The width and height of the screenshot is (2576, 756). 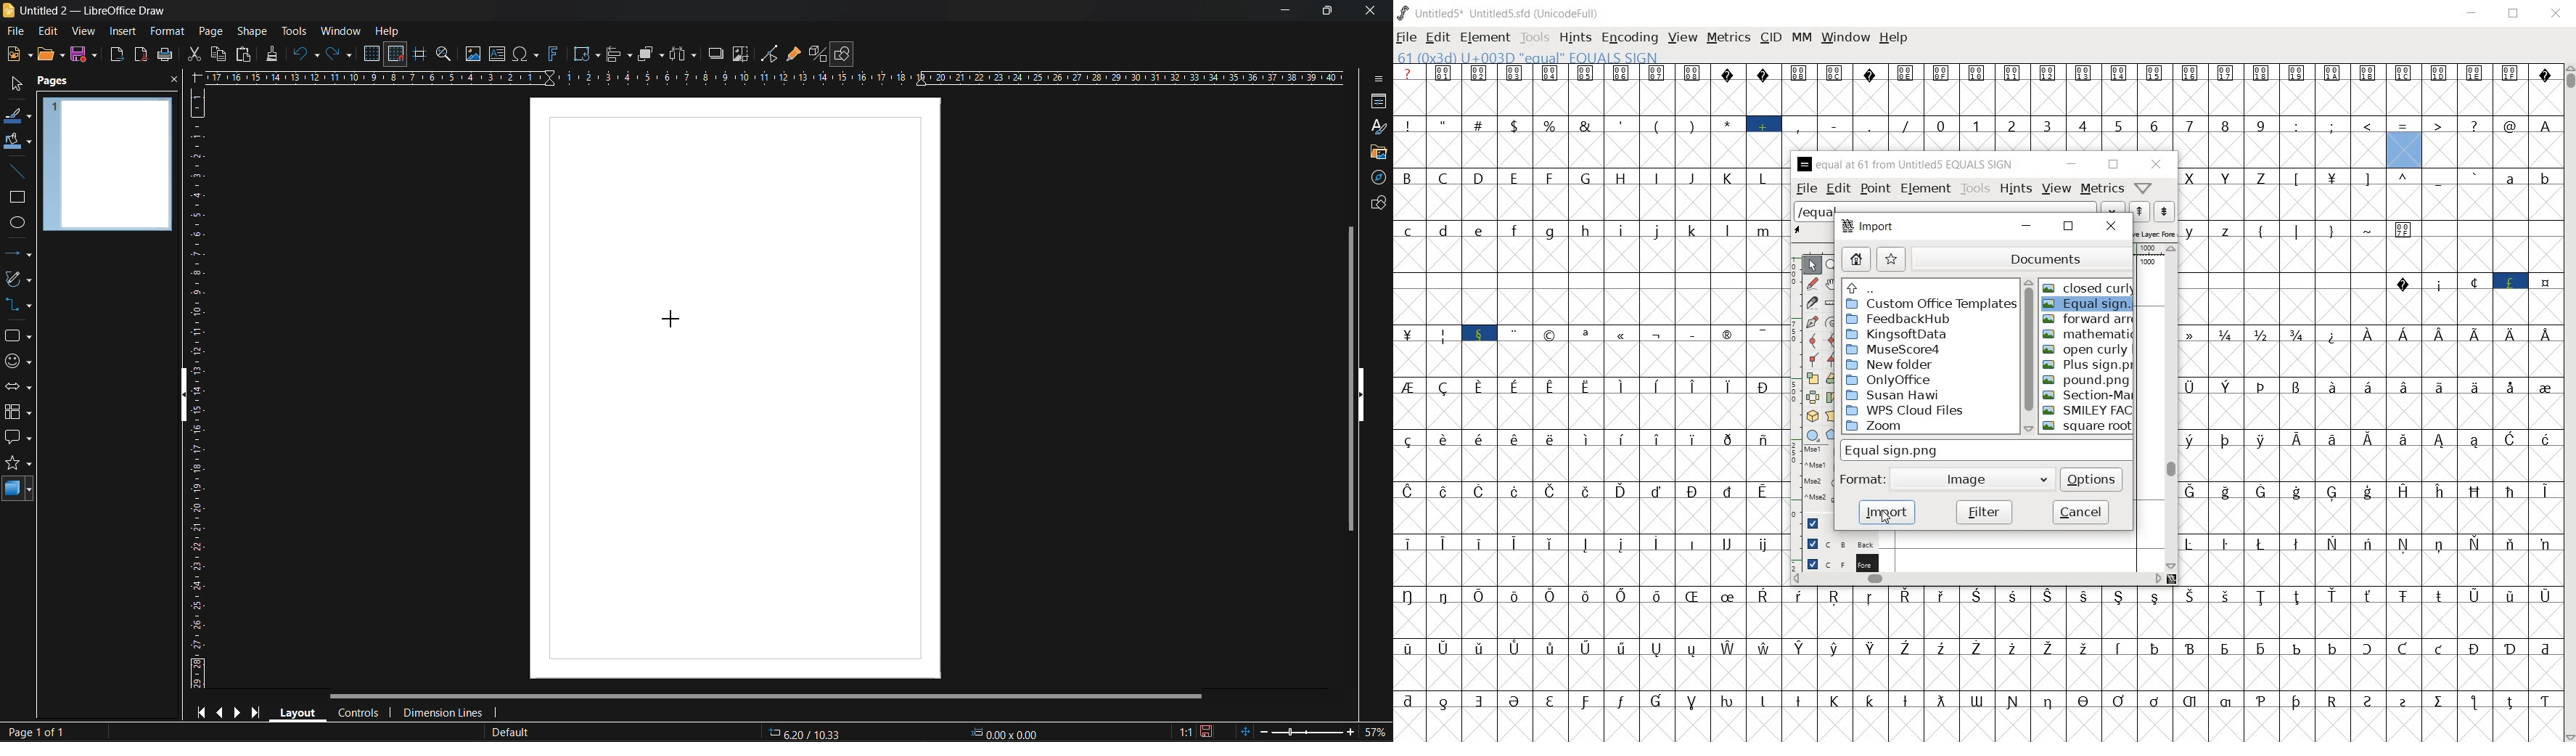 I want to click on ellipse, so click(x=17, y=224).